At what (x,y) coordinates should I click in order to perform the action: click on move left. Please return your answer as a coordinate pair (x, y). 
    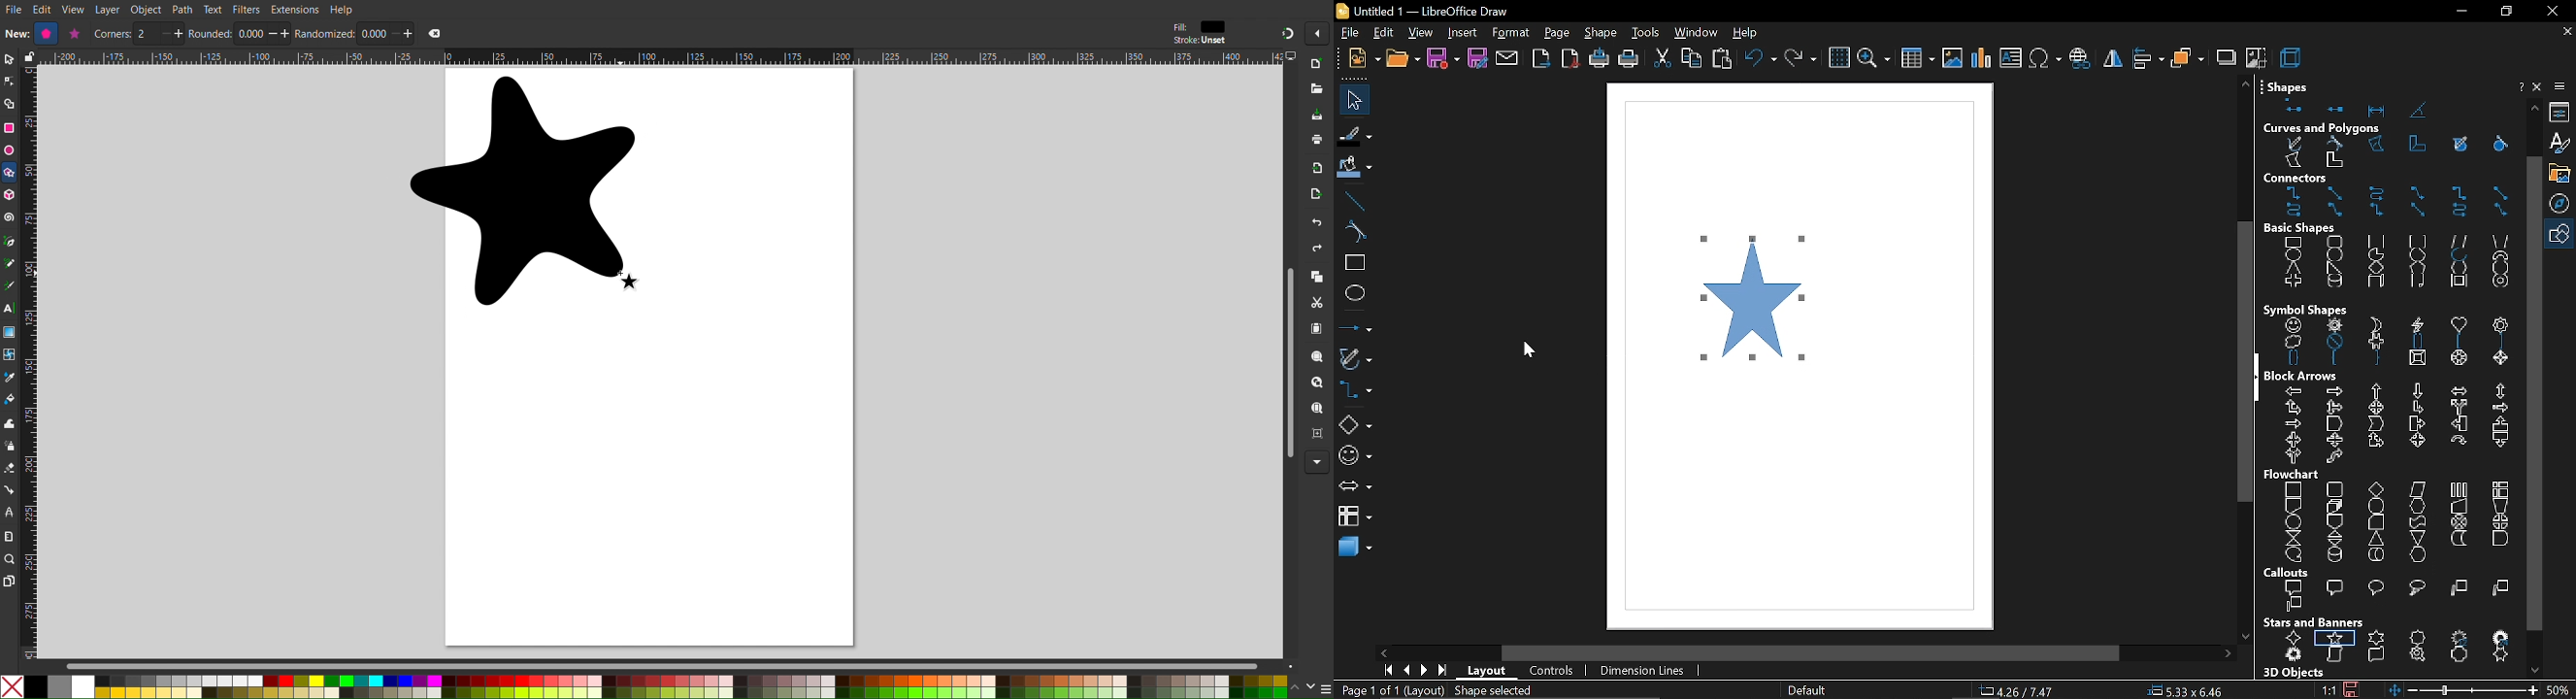
    Looking at the image, I should click on (1383, 652).